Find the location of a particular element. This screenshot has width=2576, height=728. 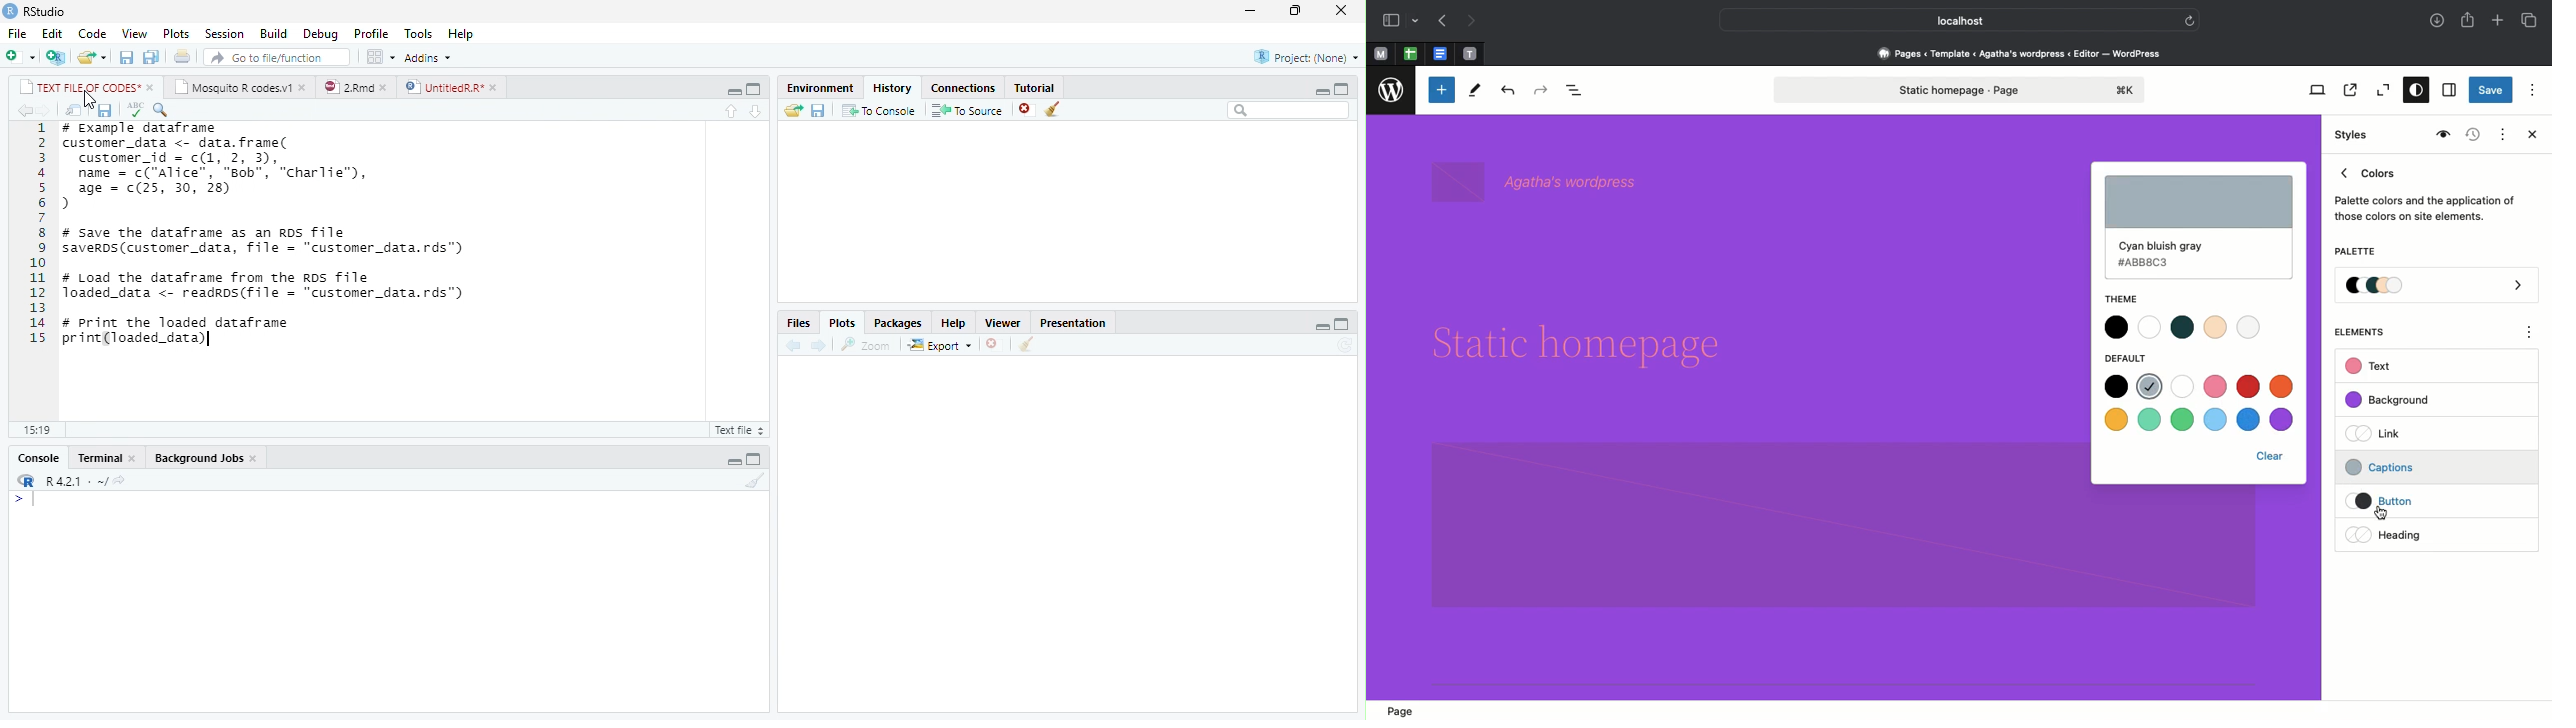

Terminal is located at coordinates (98, 458).